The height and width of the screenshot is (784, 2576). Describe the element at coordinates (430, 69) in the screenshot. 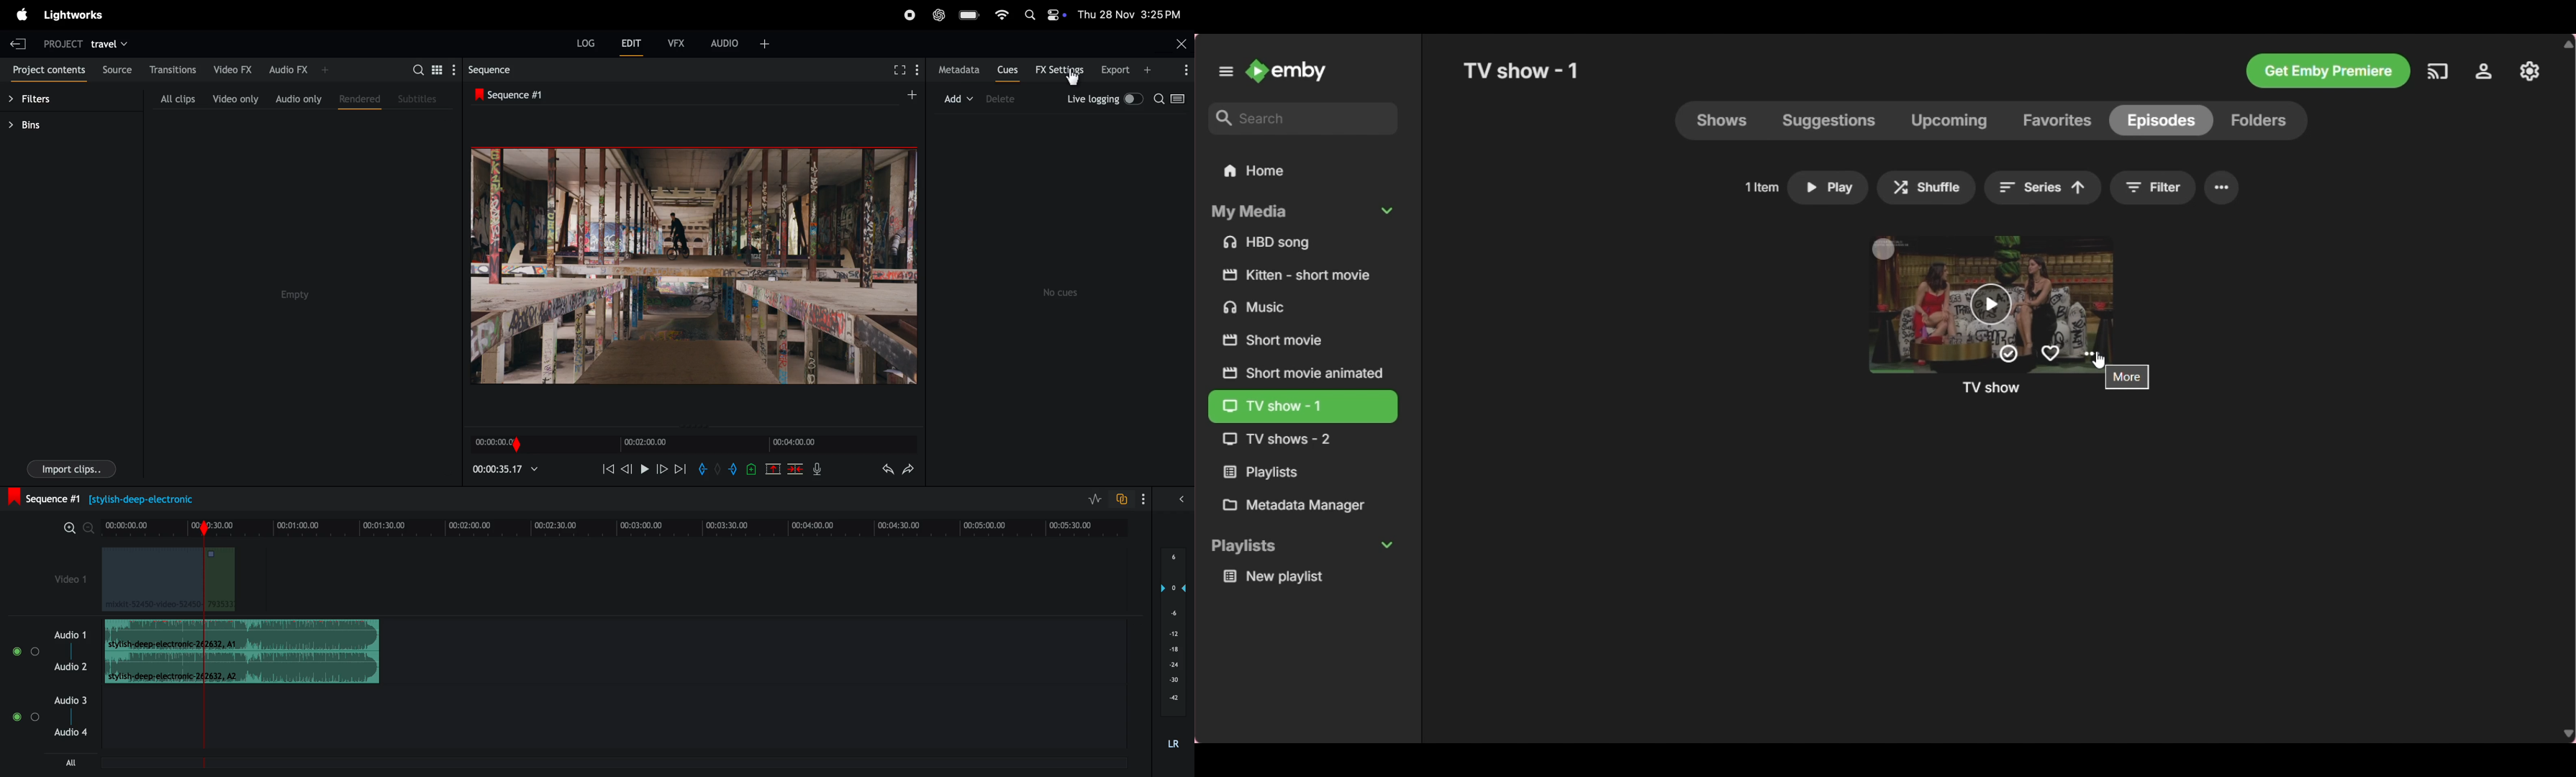

I see `search bar` at that location.